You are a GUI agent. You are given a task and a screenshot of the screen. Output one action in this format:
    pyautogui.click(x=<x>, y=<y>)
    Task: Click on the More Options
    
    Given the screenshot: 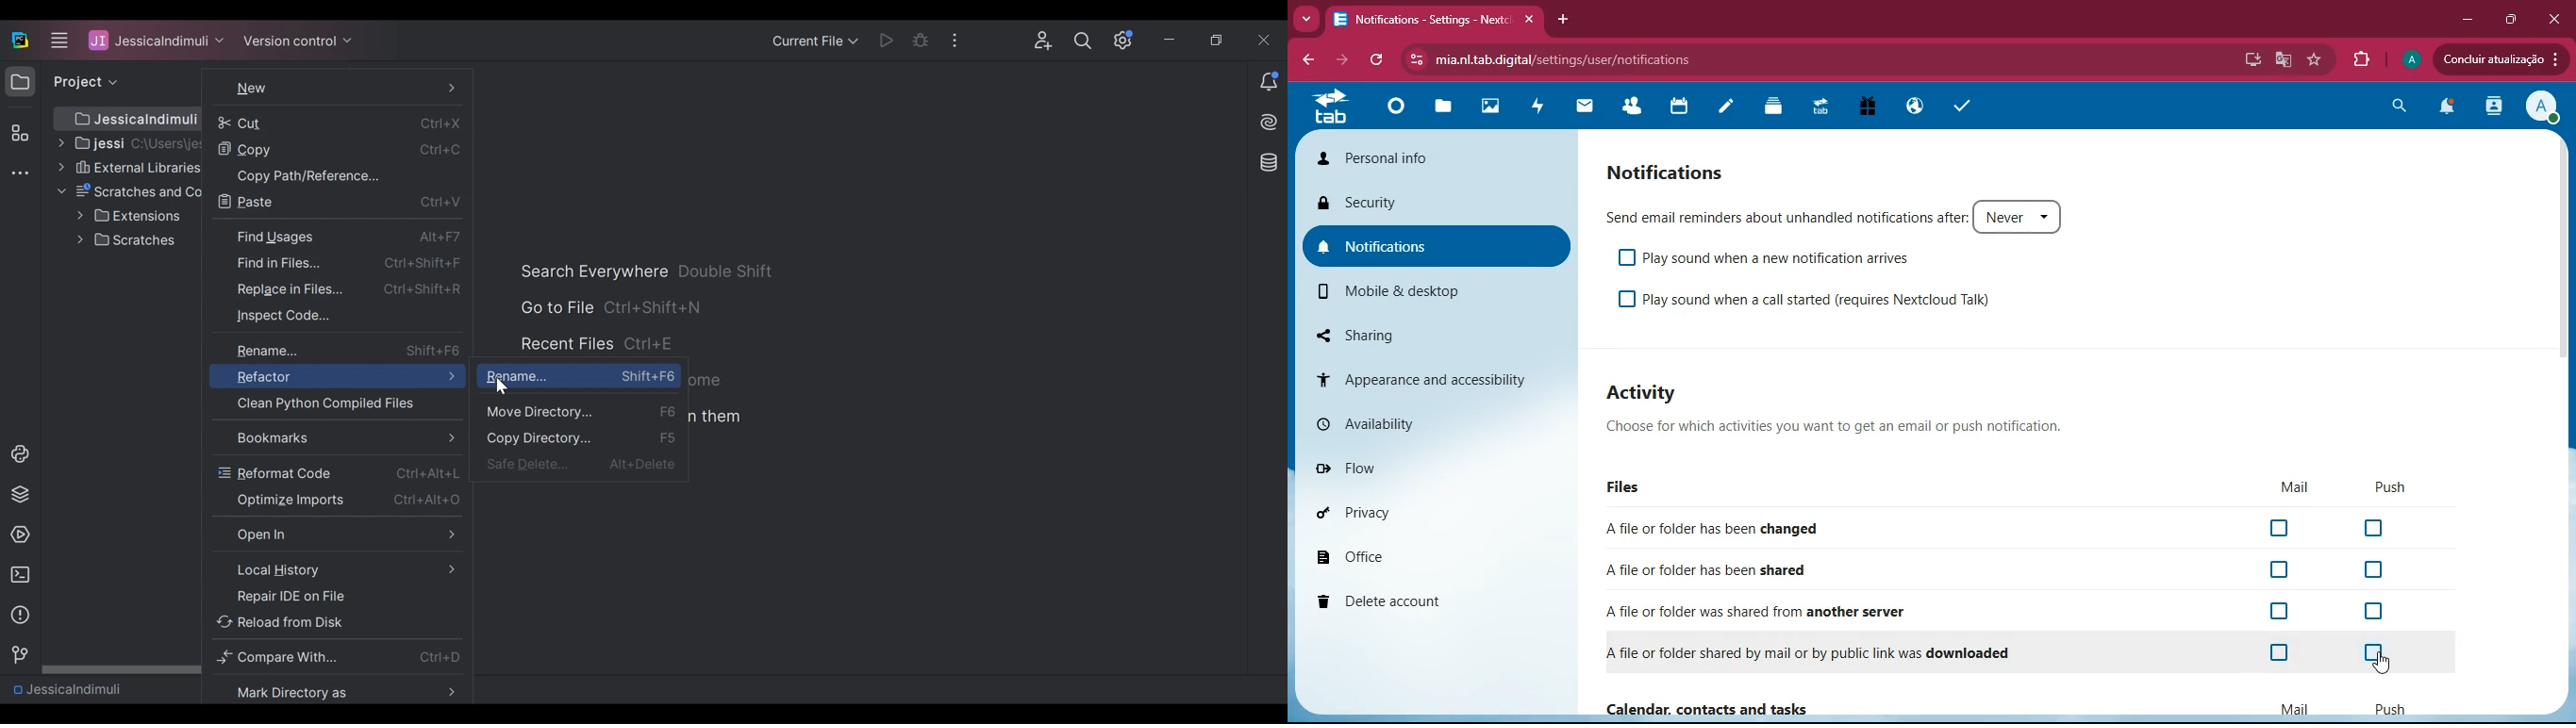 What is the action you would take?
    pyautogui.click(x=959, y=39)
    